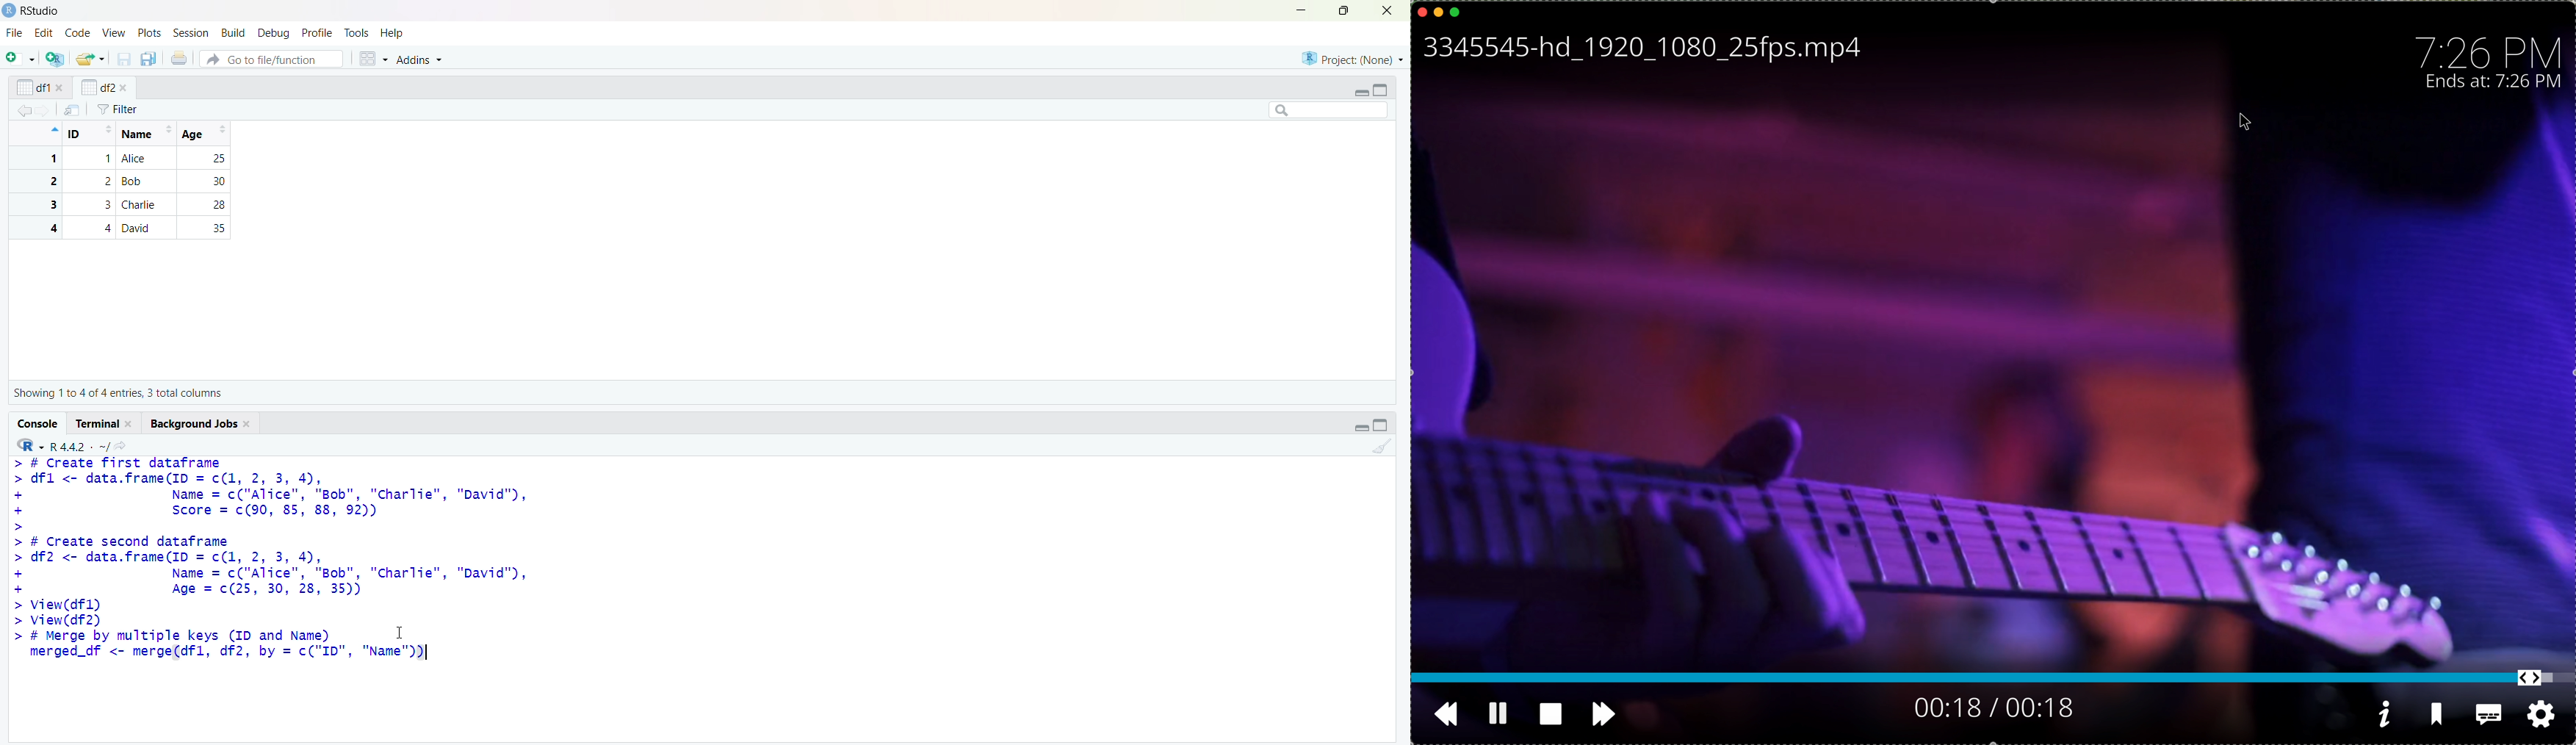 This screenshot has height=756, width=2576. What do you see at coordinates (194, 424) in the screenshot?
I see `Background jobs` at bounding box center [194, 424].